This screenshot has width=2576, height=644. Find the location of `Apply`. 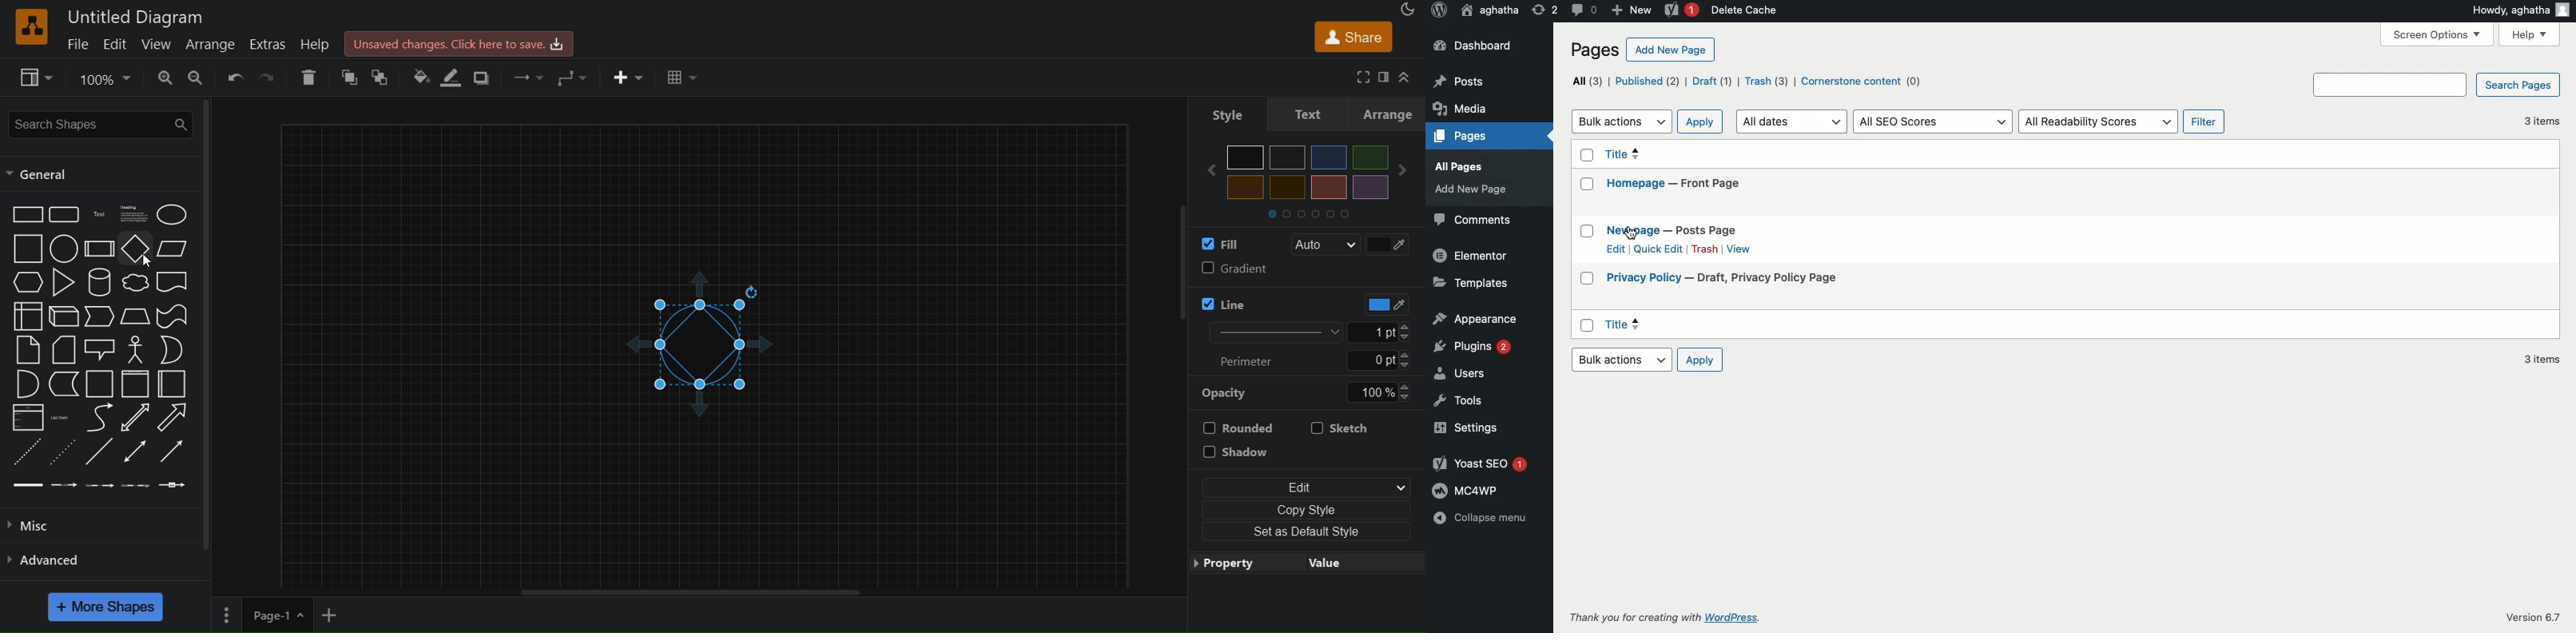

Apply is located at coordinates (1699, 121).